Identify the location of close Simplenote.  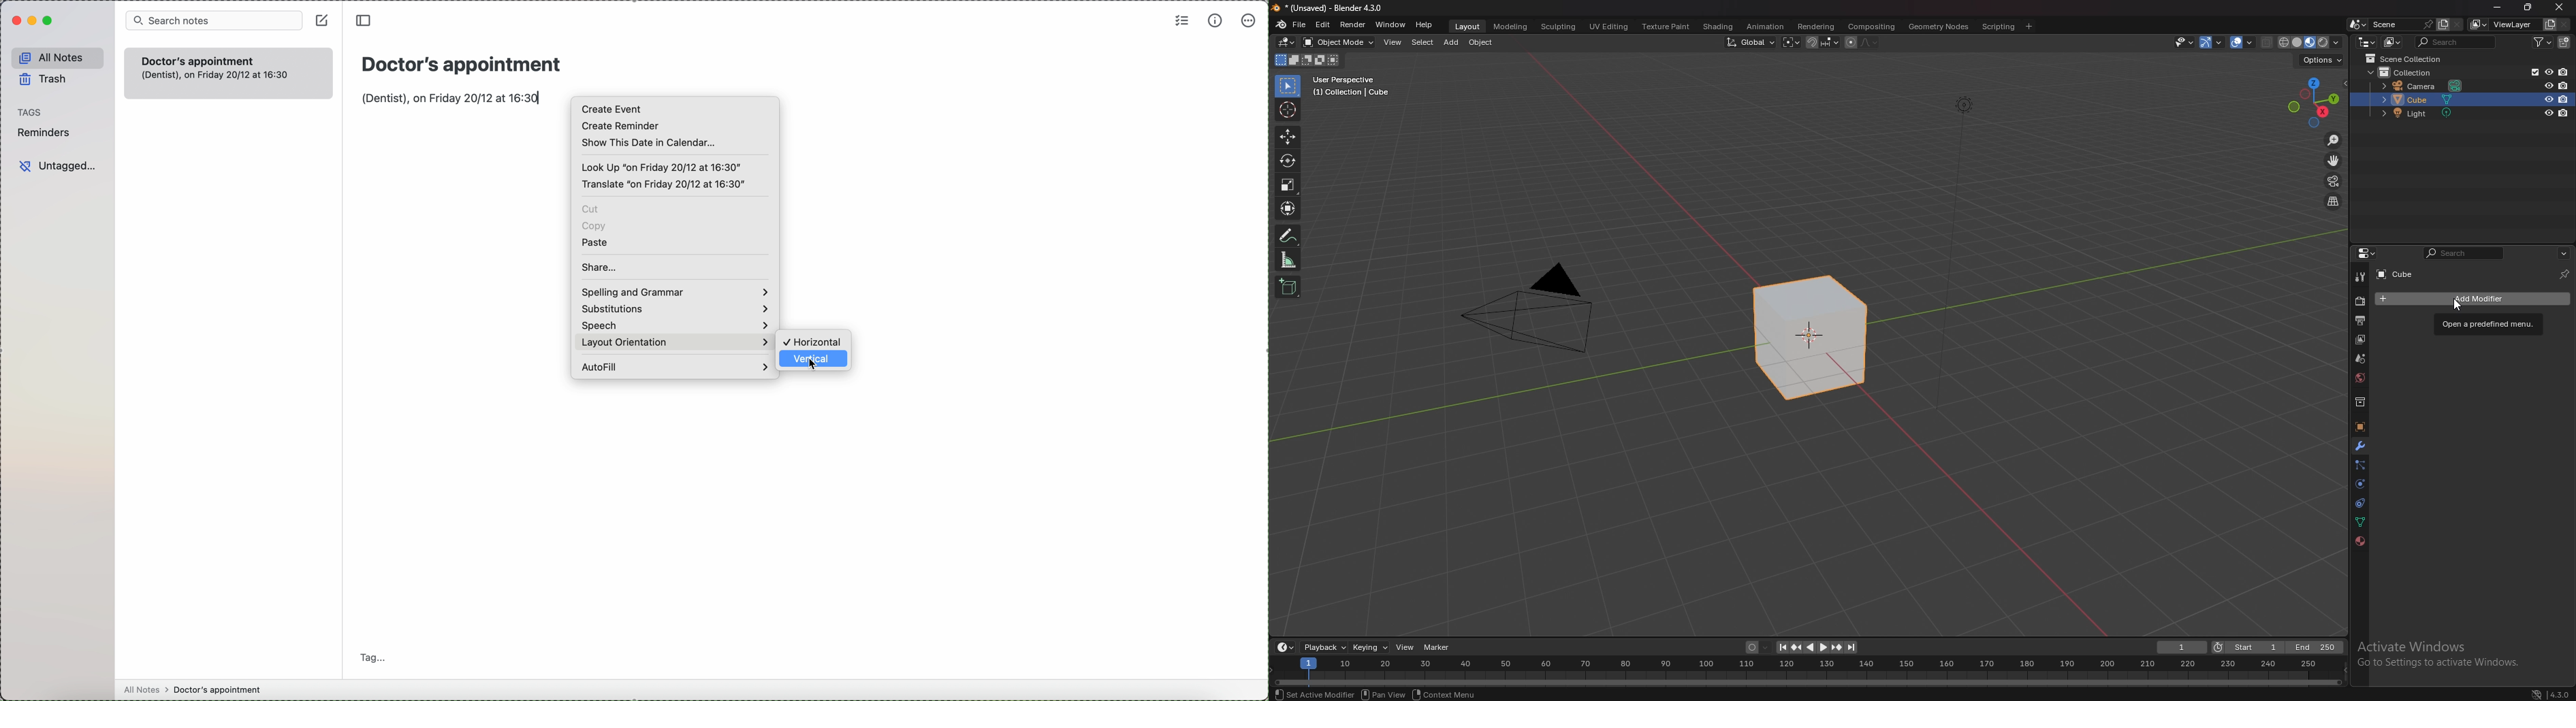
(13, 20).